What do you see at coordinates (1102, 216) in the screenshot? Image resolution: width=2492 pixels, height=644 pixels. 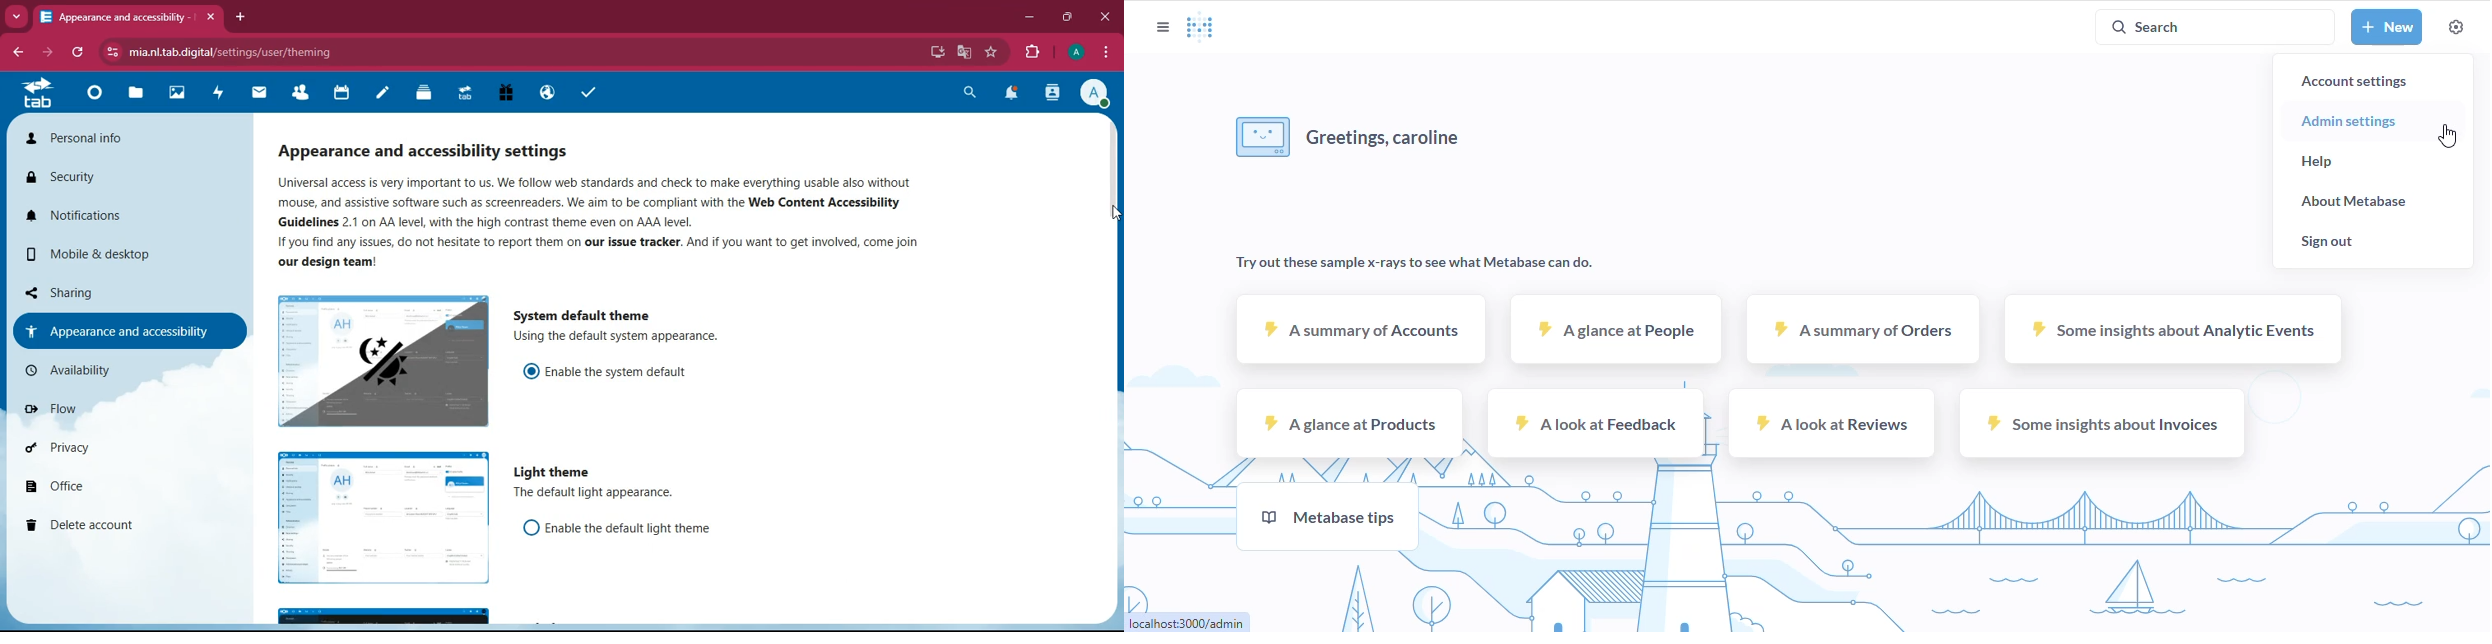 I see `cursor` at bounding box center [1102, 216].